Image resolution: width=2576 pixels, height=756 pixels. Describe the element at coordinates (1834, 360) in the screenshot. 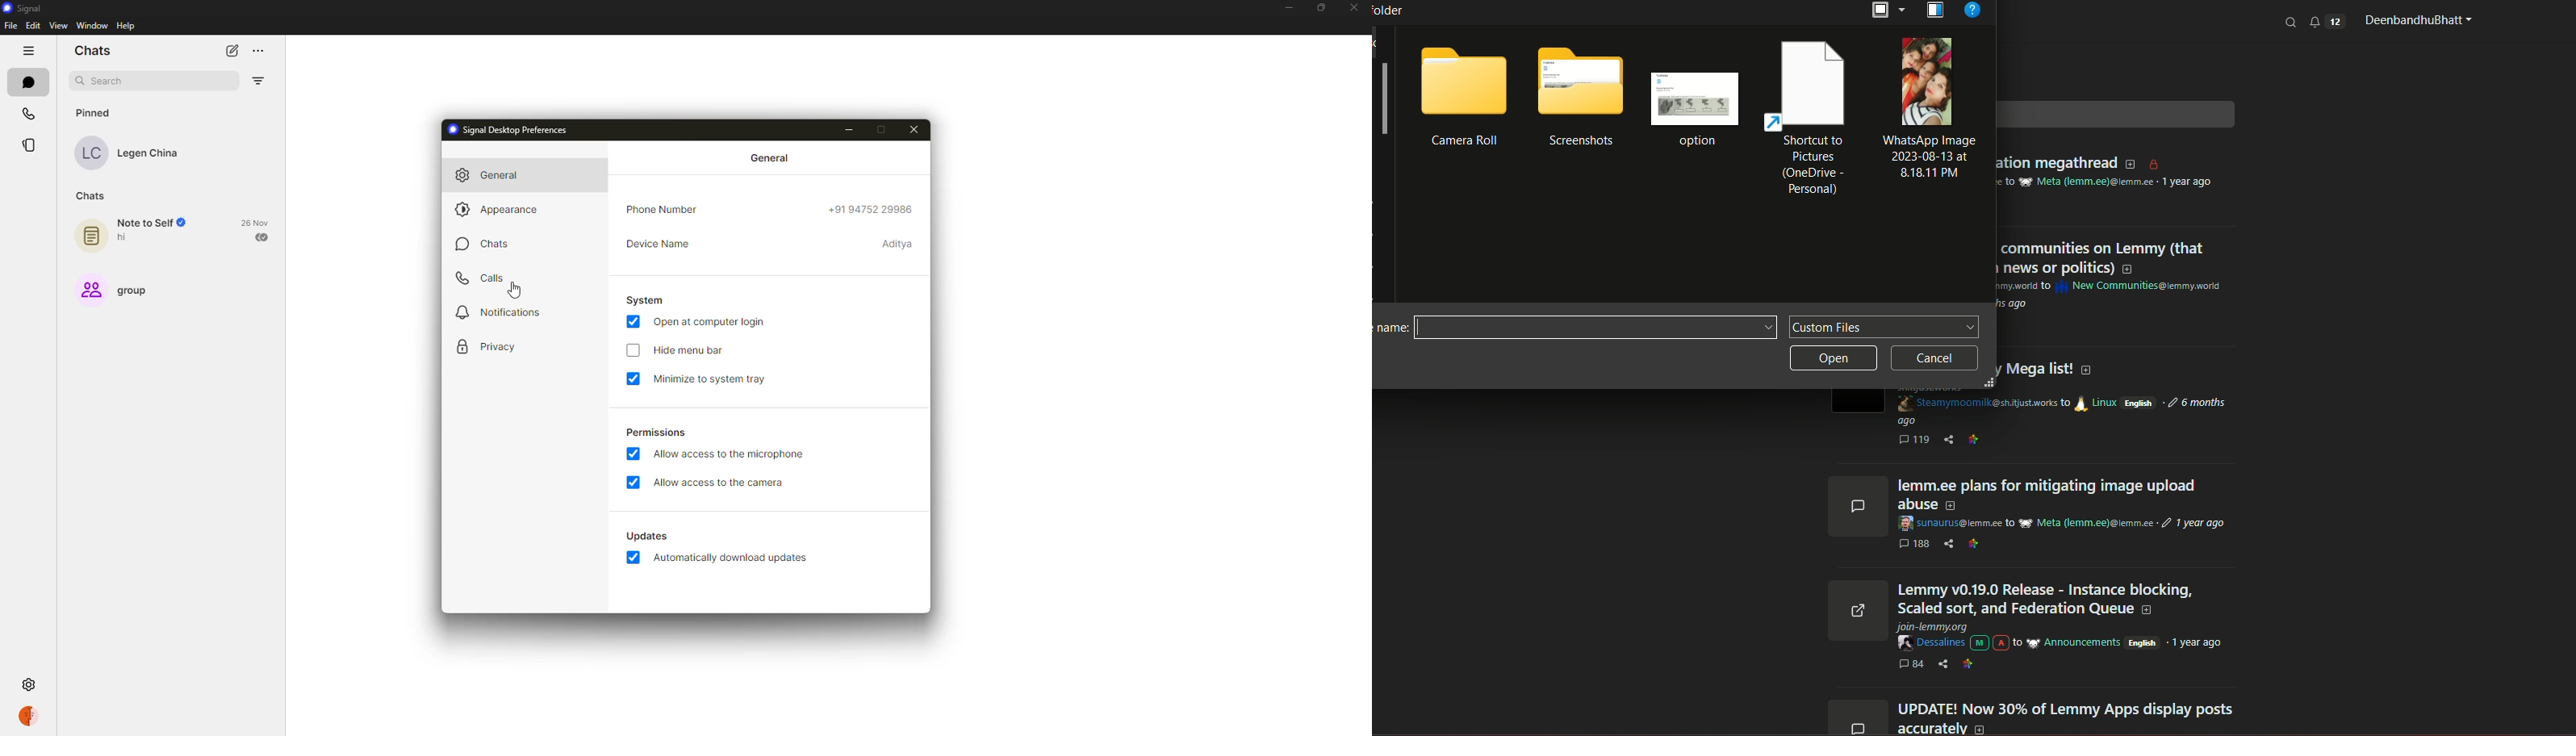

I see `open` at that location.